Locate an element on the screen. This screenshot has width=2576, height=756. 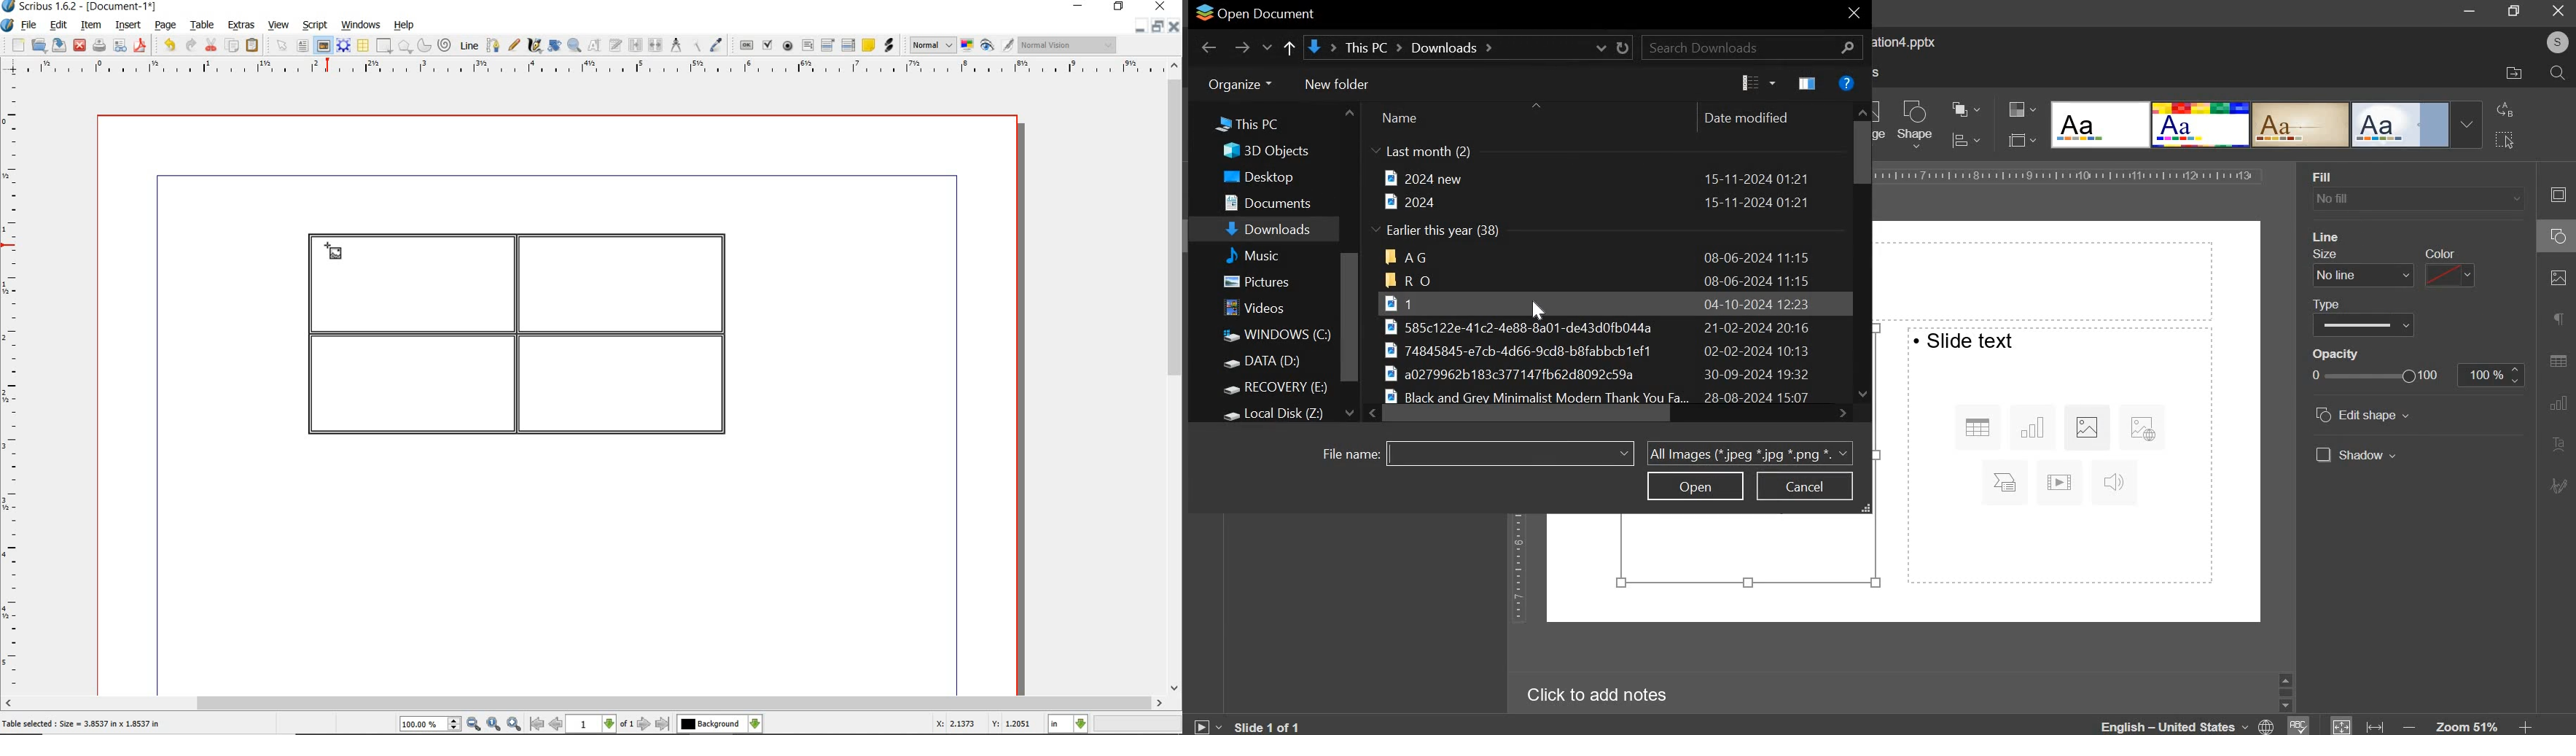
slider is located at coordinates (2285, 691).